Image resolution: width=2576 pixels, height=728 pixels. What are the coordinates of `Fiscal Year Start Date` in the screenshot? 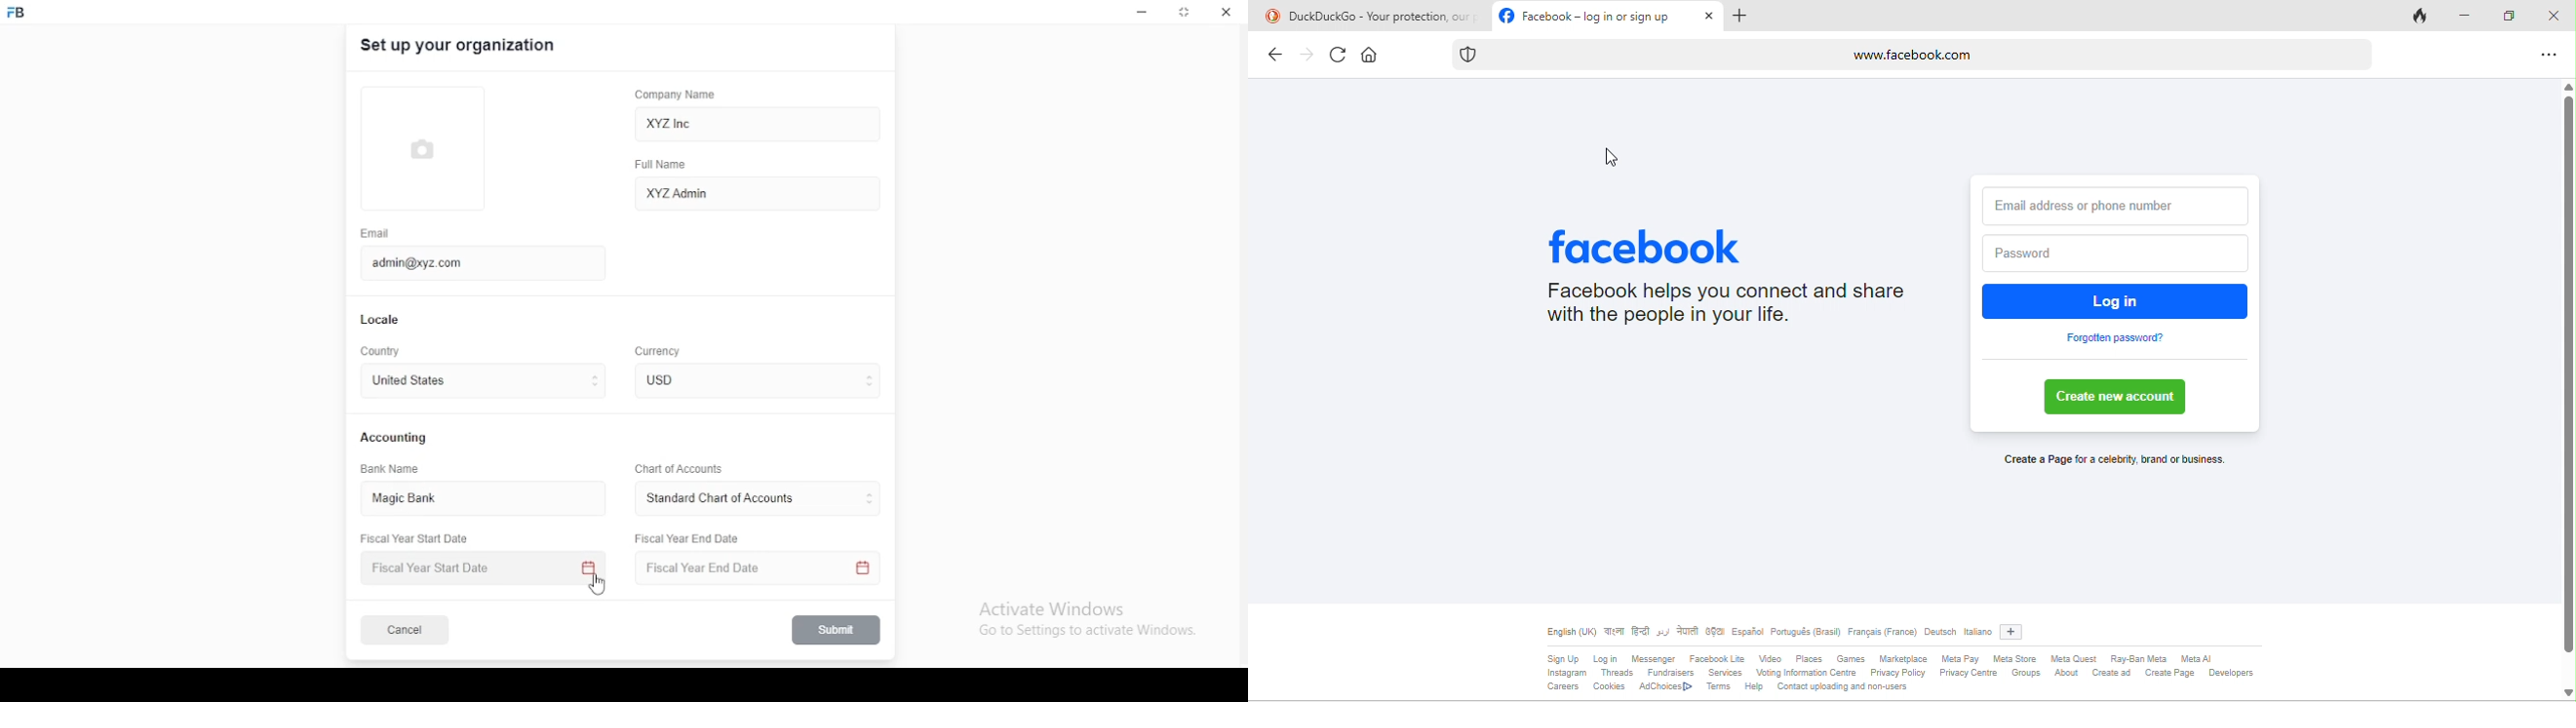 It's located at (486, 568).